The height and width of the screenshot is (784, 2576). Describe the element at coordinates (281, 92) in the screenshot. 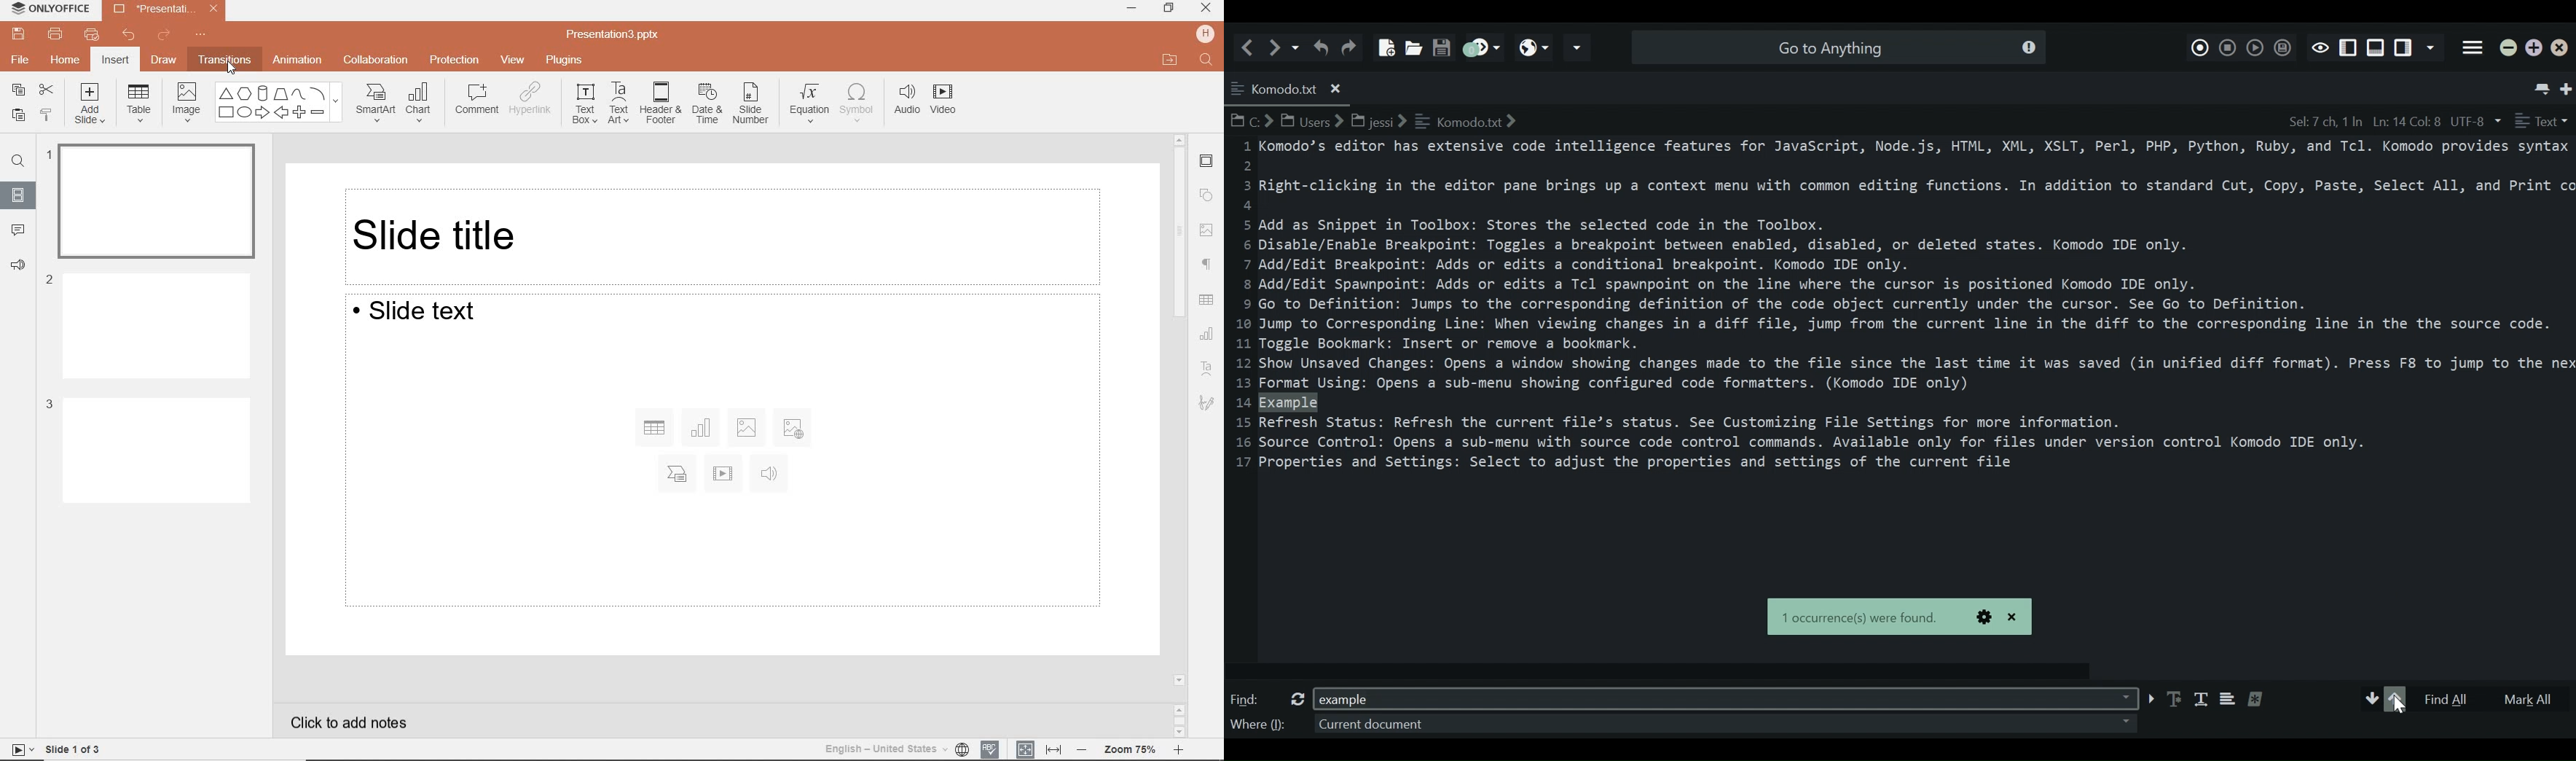

I see `` at that location.